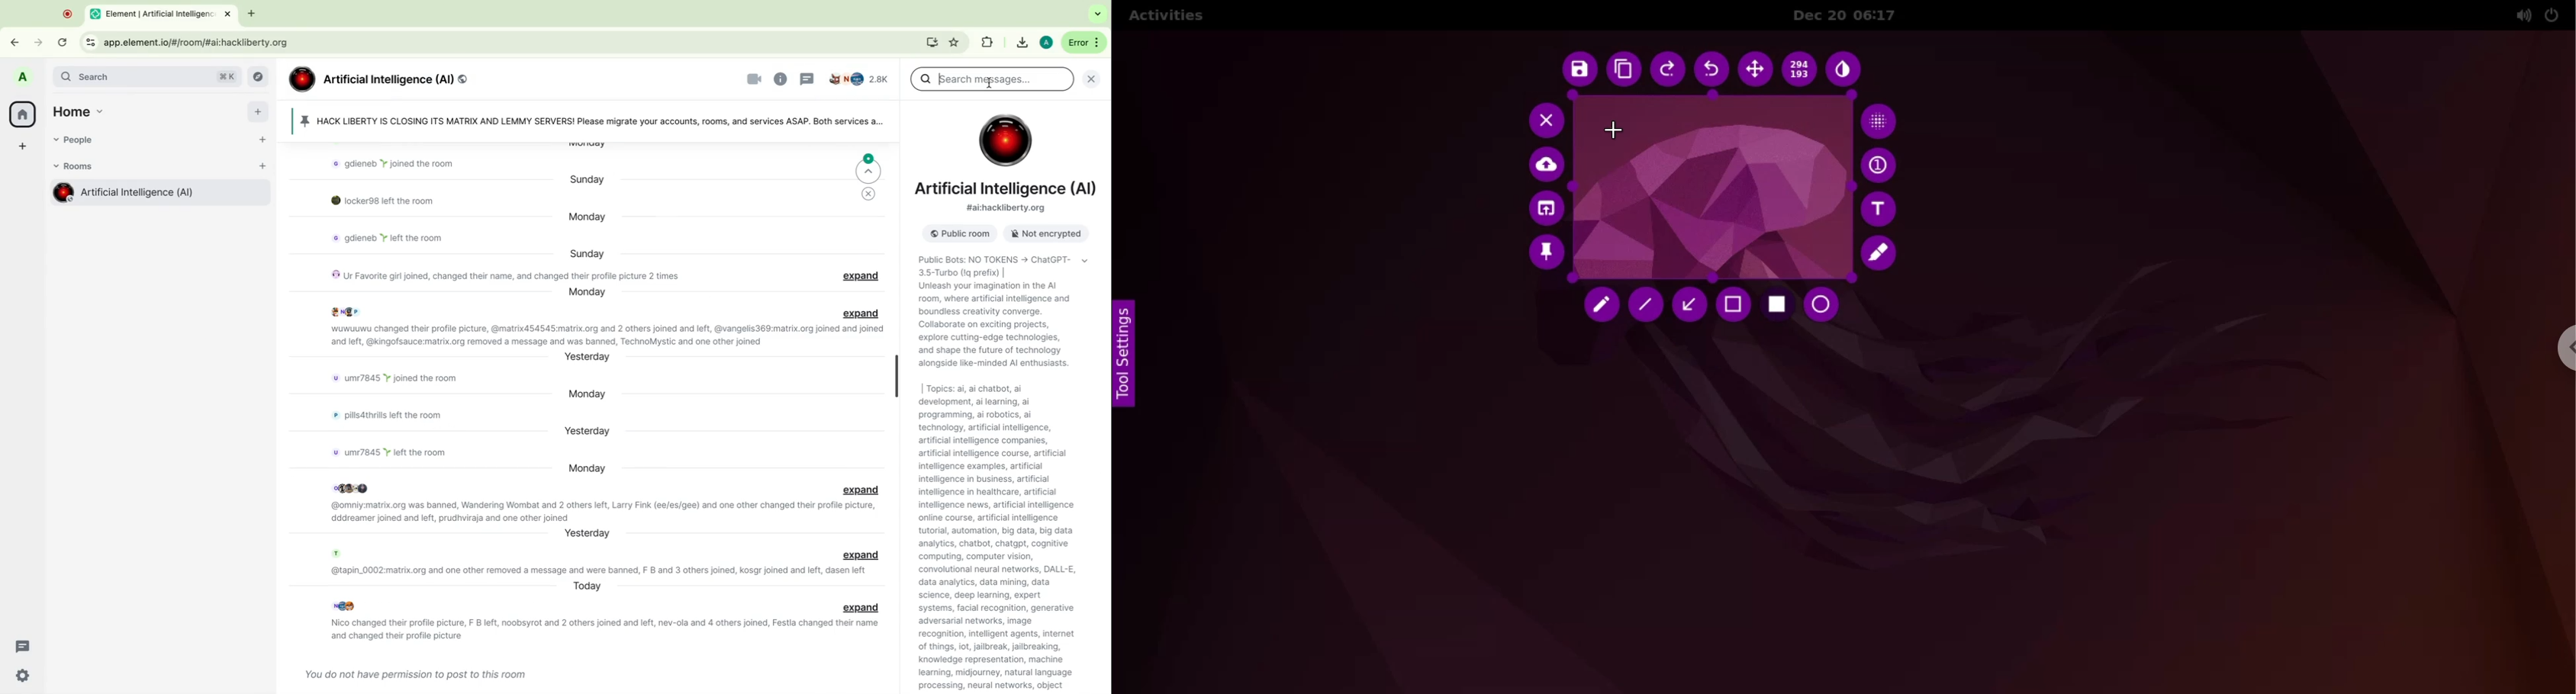 Image resolution: width=2576 pixels, height=700 pixels. Describe the element at coordinates (1094, 78) in the screenshot. I see `close` at that location.